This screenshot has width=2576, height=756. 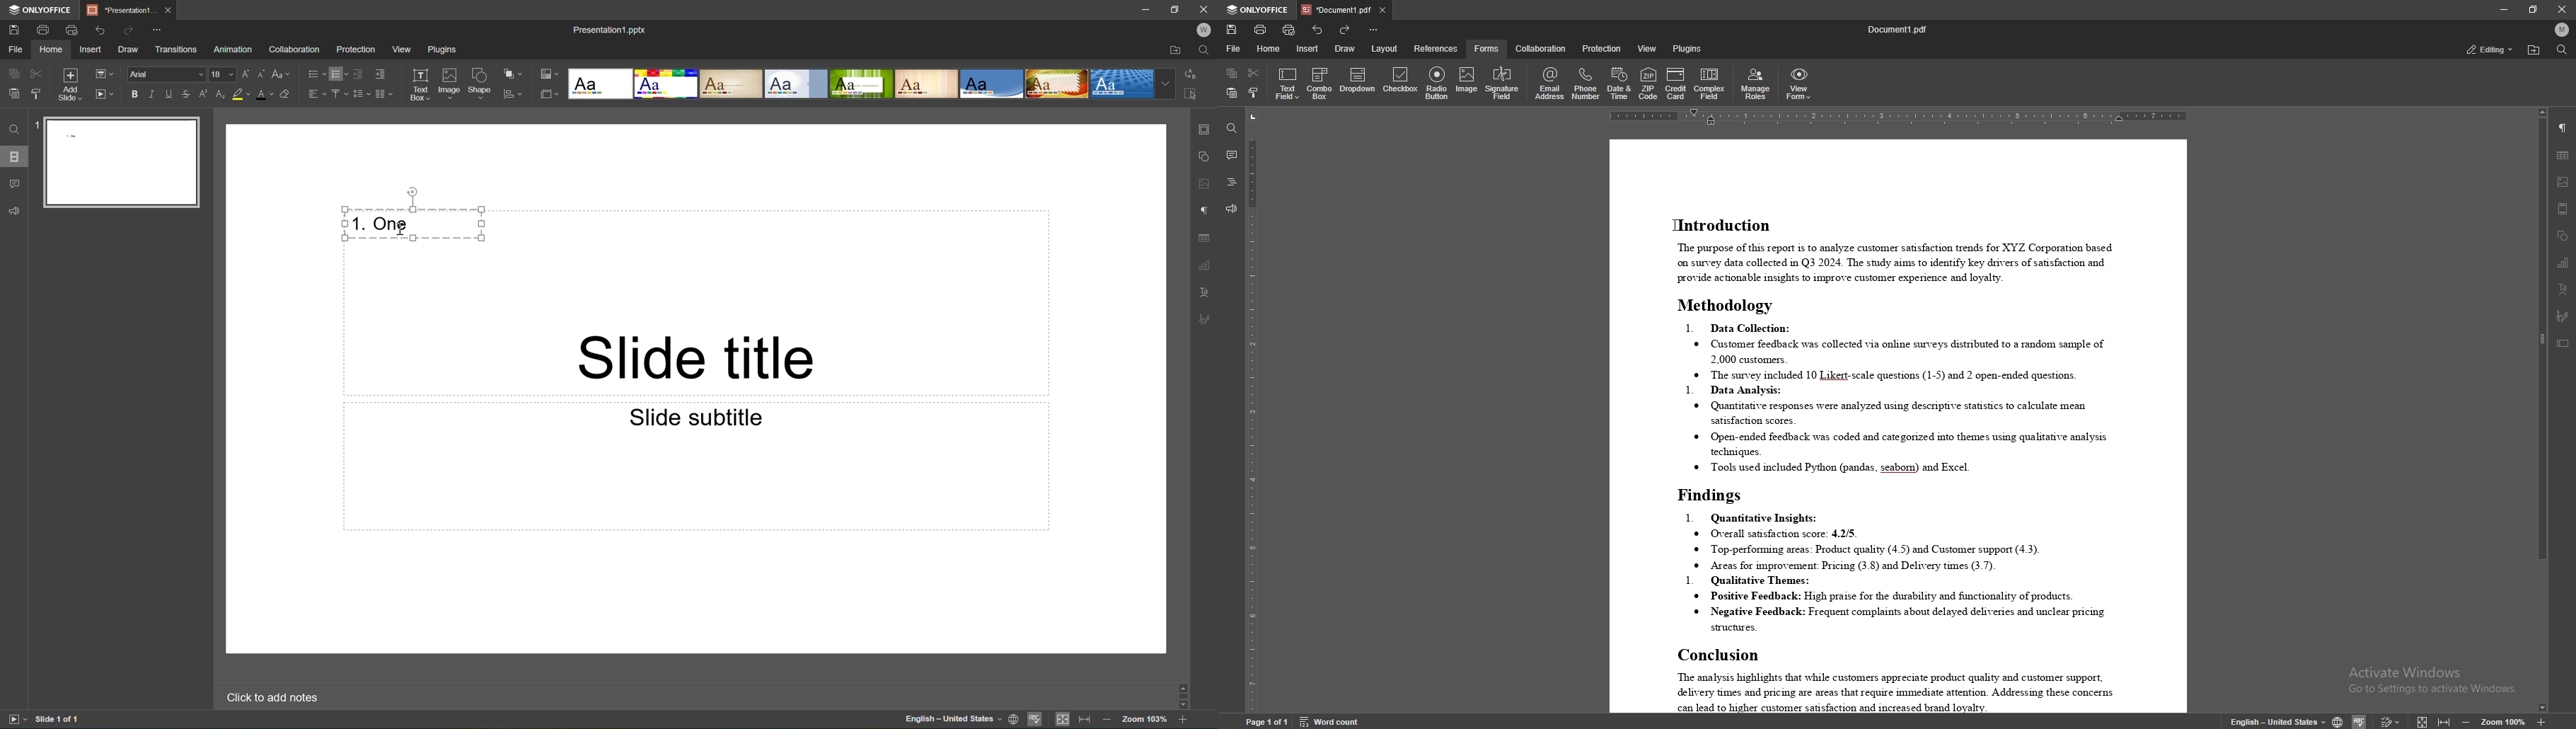 I want to click on layout, so click(x=1385, y=48).